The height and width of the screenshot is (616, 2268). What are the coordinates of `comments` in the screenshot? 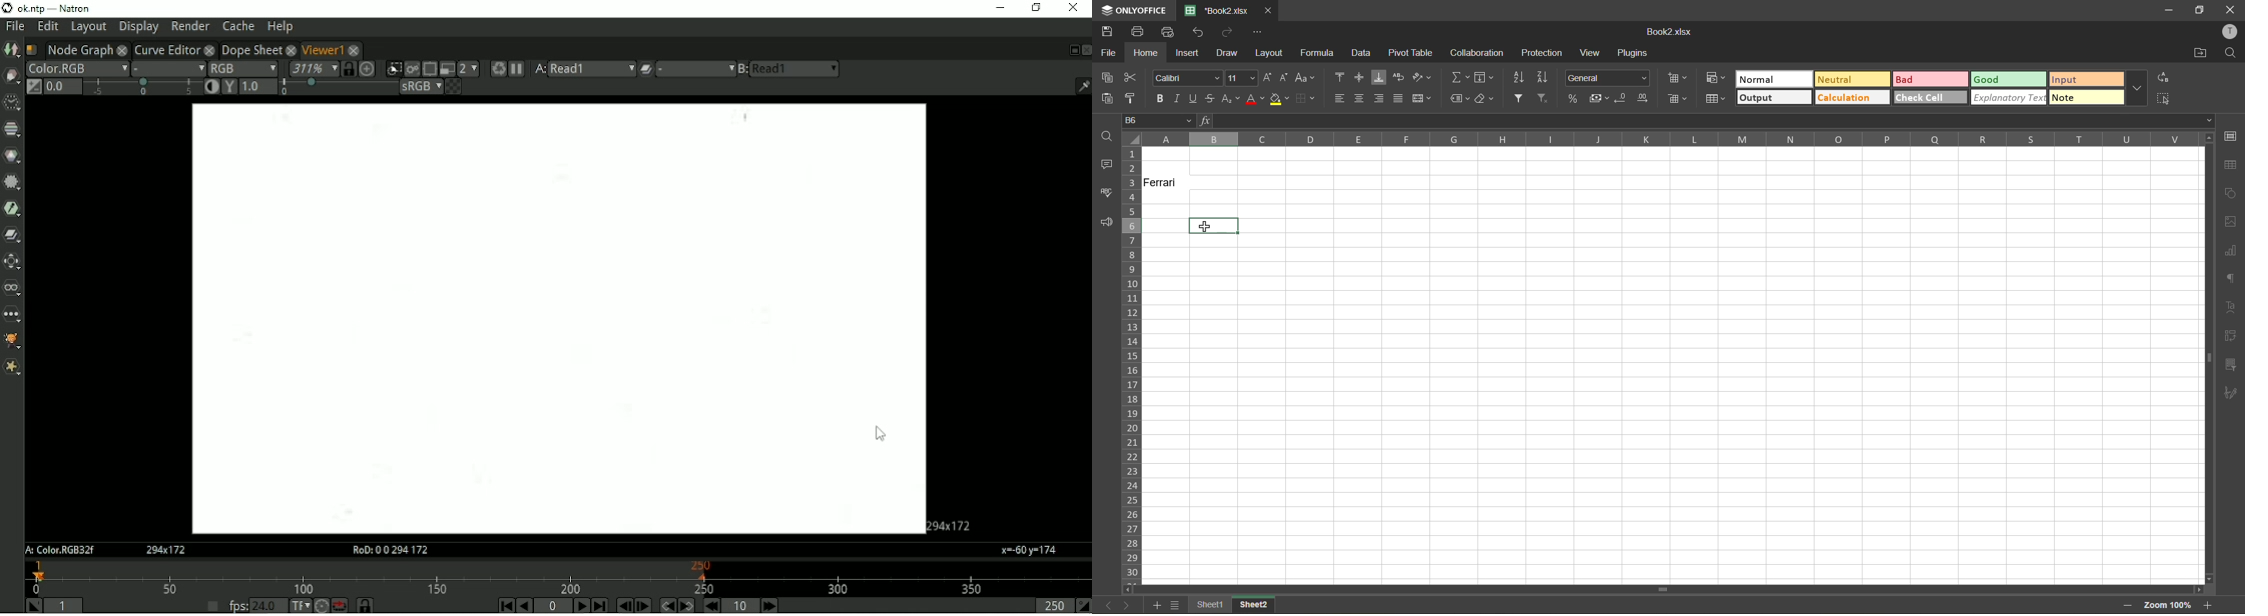 It's located at (1104, 165).